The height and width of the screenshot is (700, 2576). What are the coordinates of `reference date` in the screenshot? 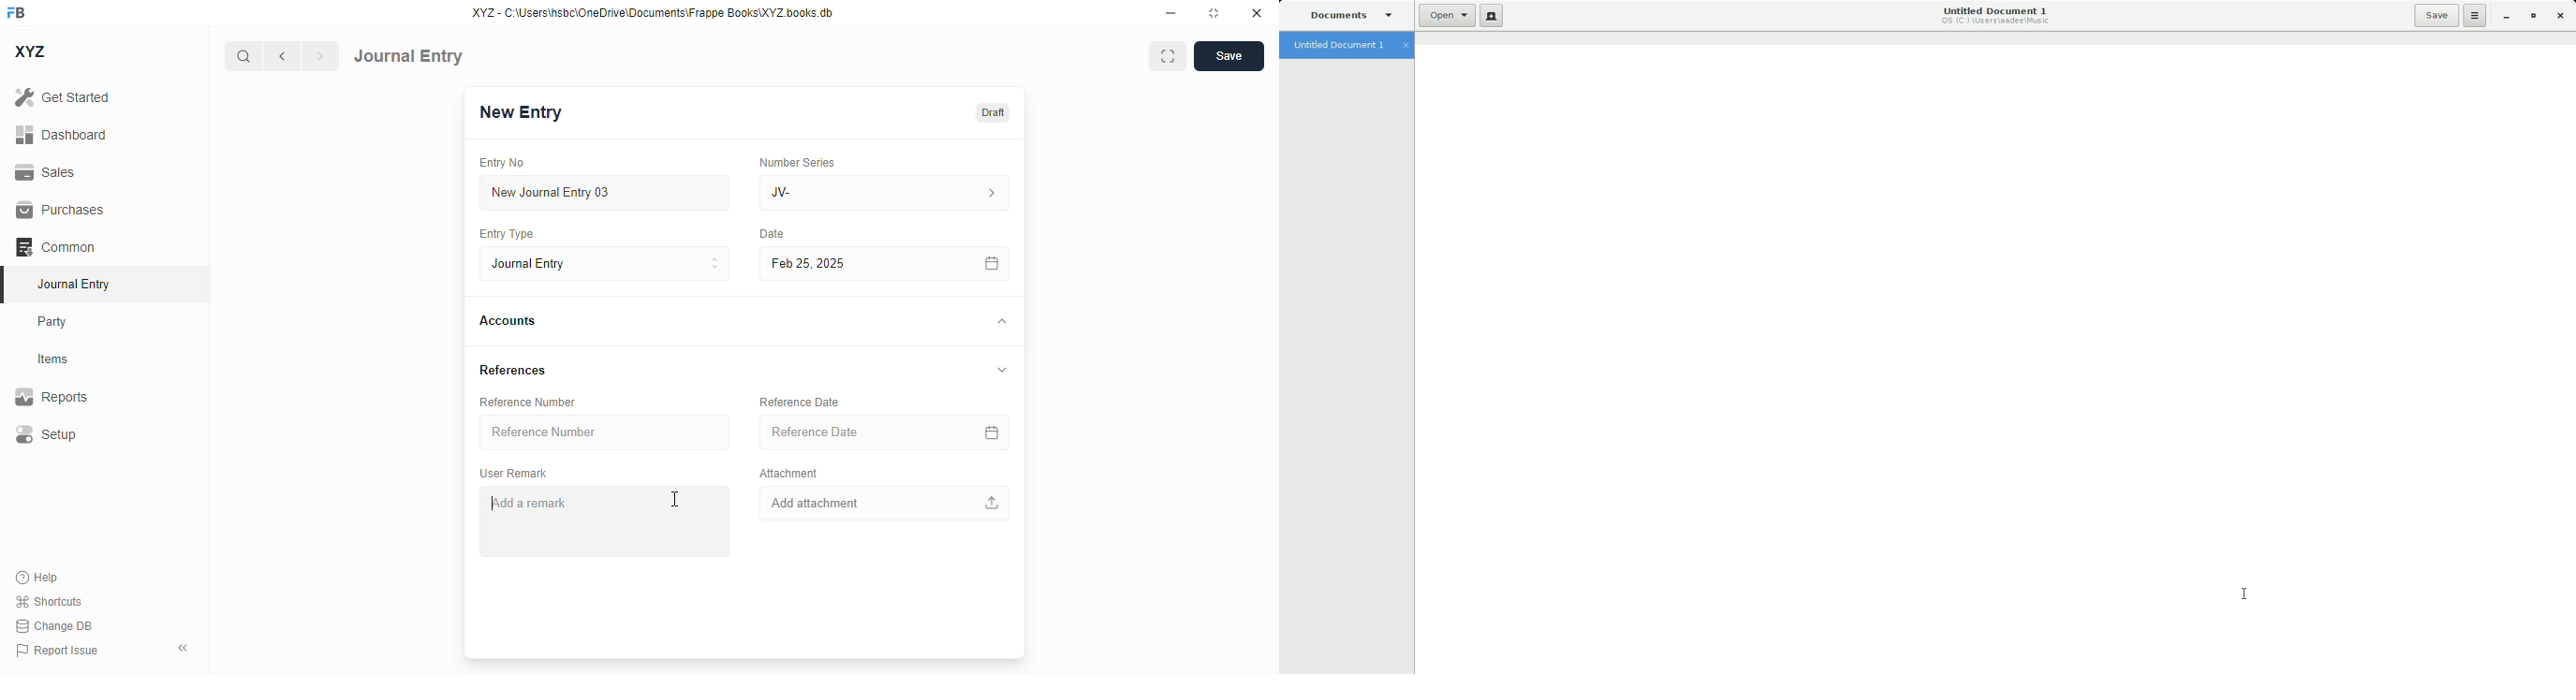 It's located at (845, 432).